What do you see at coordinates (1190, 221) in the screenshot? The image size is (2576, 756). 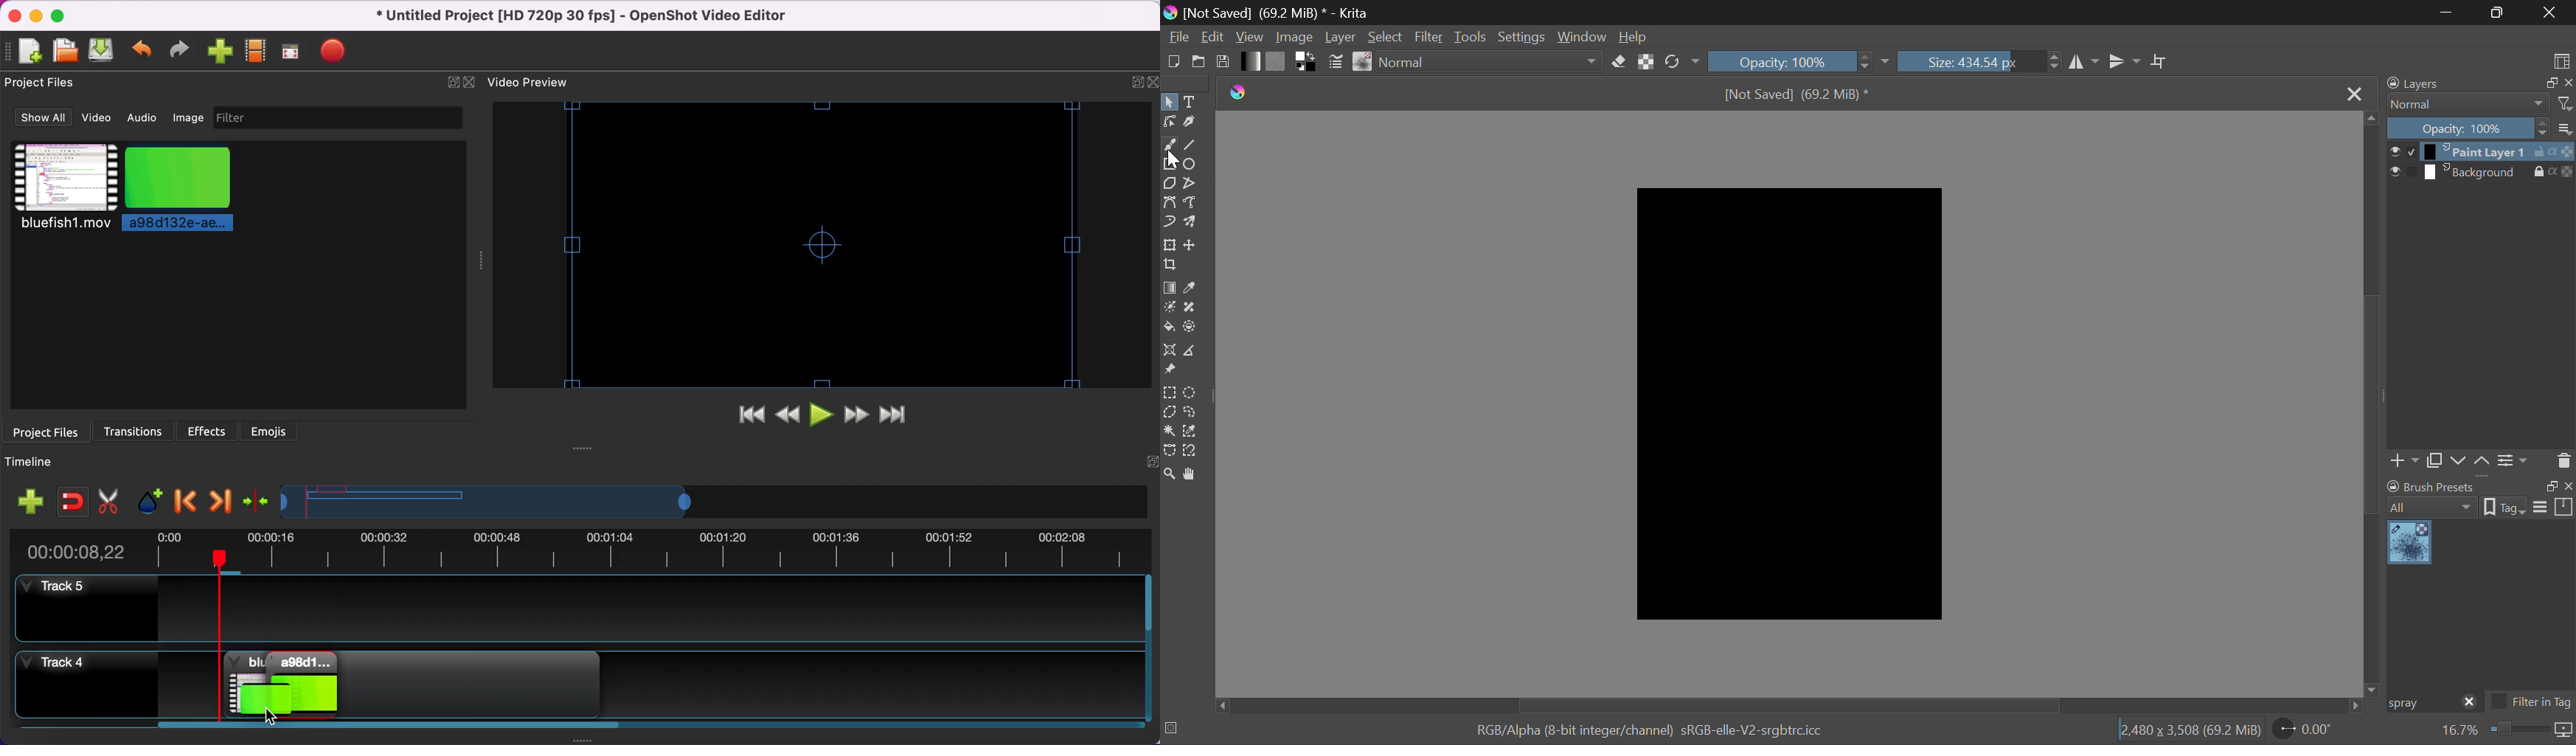 I see `Multibrush` at bounding box center [1190, 221].